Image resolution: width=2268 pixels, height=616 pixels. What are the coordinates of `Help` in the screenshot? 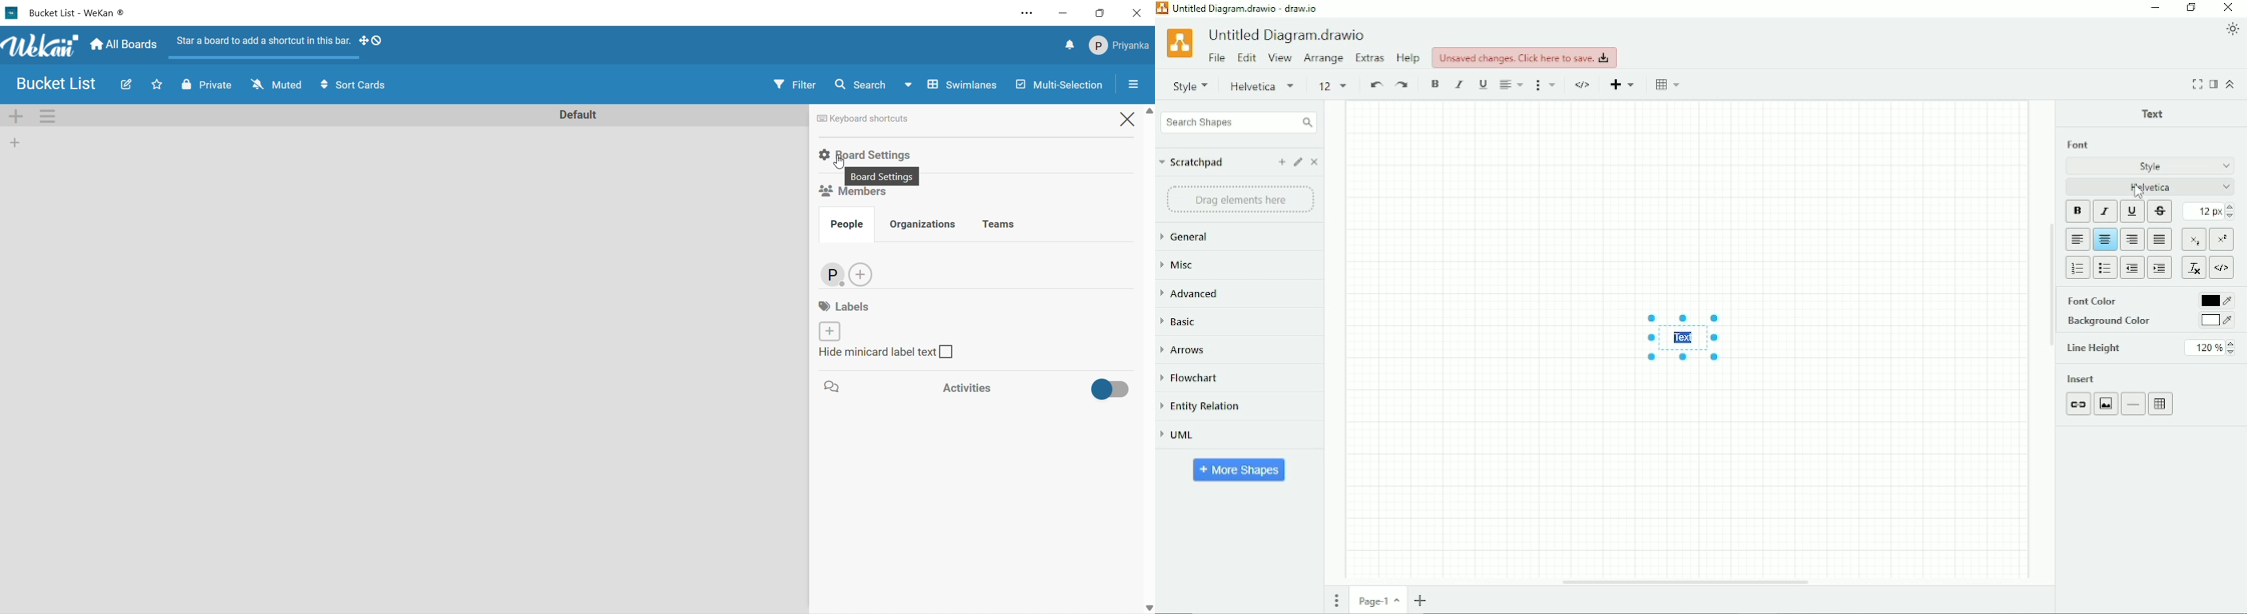 It's located at (1410, 58).